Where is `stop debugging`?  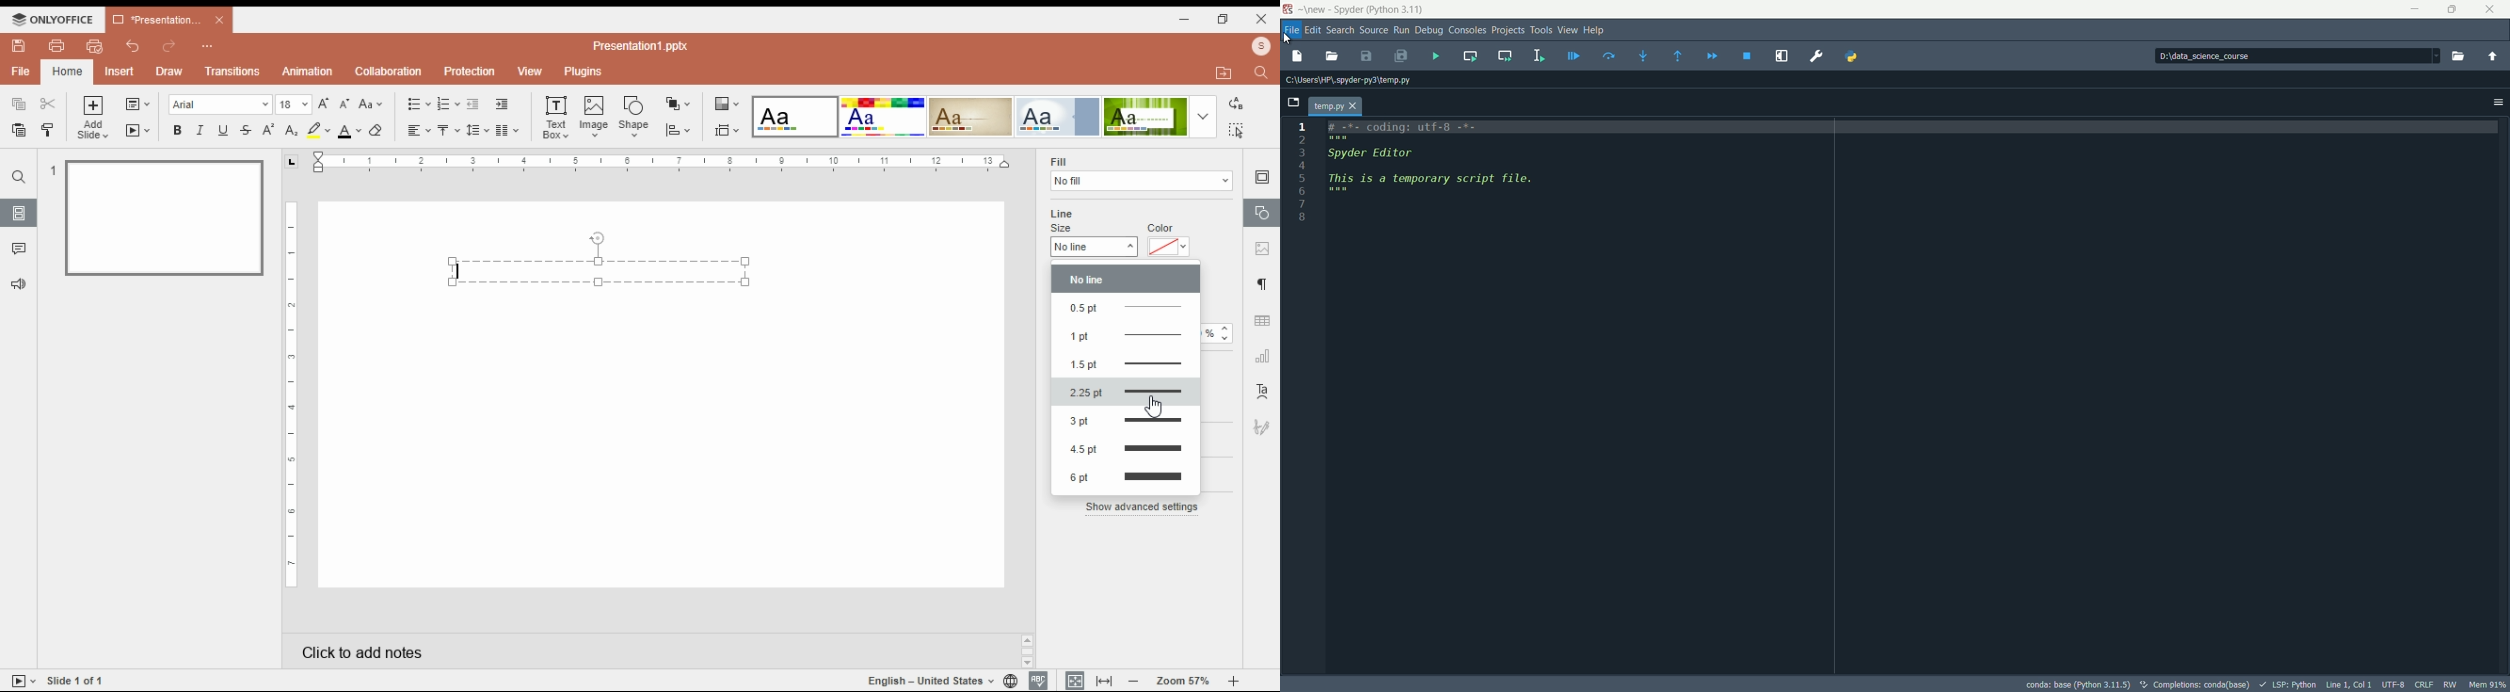 stop debugging is located at coordinates (1746, 55).